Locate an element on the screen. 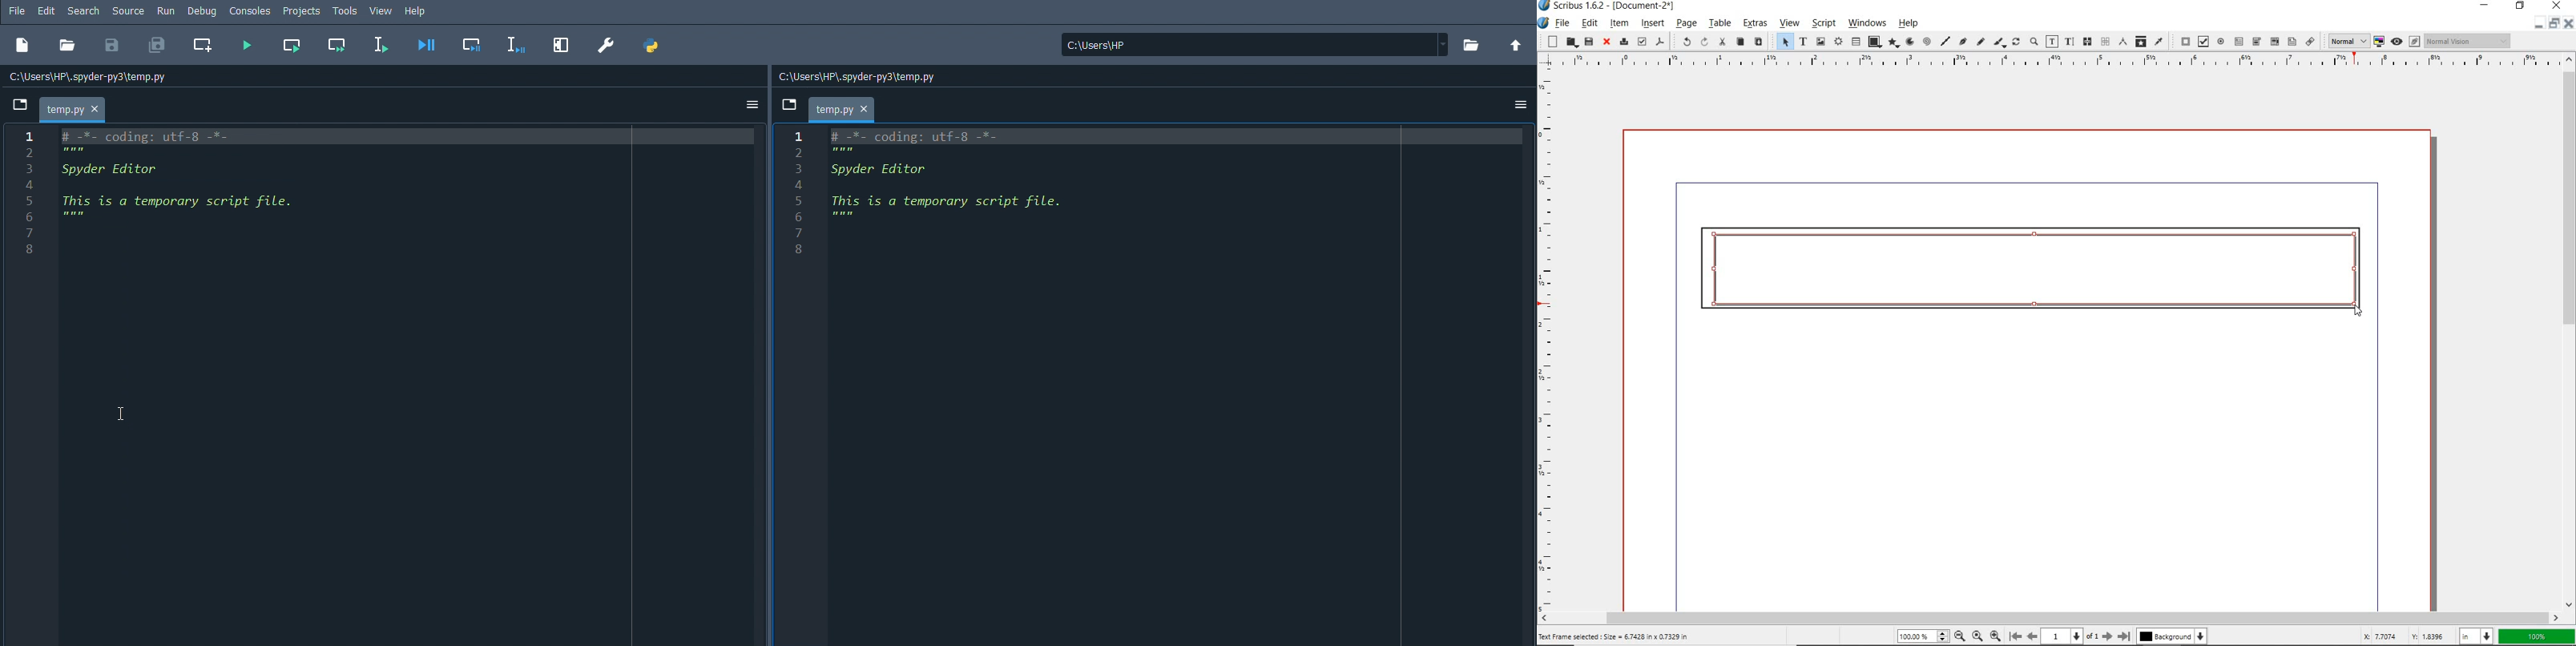 This screenshot has width=2576, height=672. text frame is located at coordinates (1803, 41).